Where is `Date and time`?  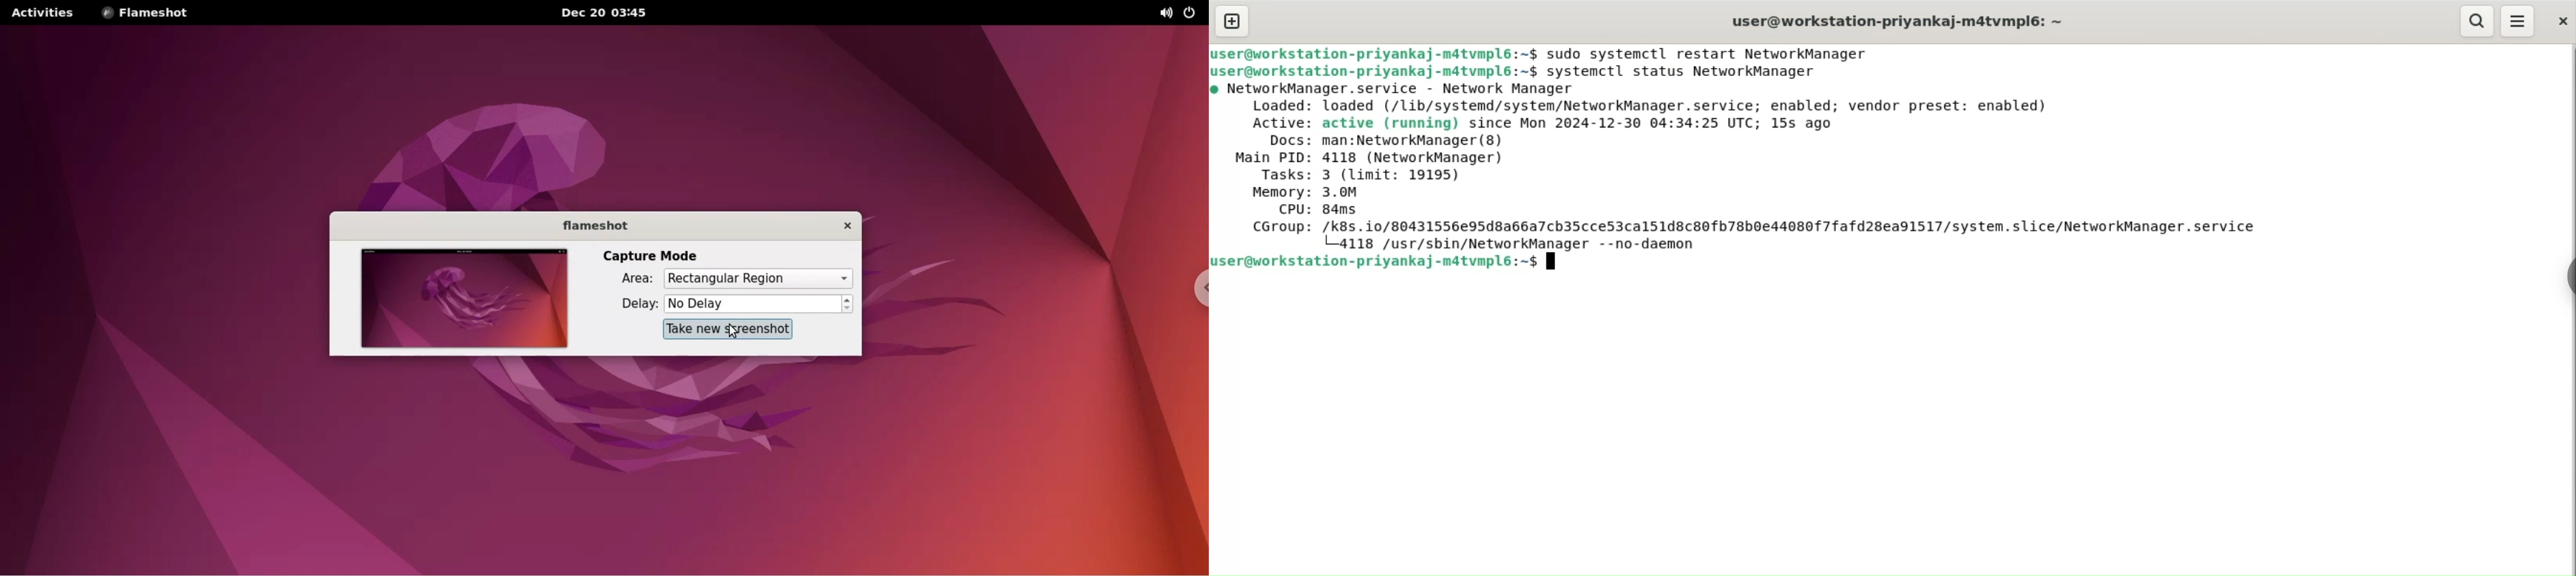
Date and time is located at coordinates (610, 13).